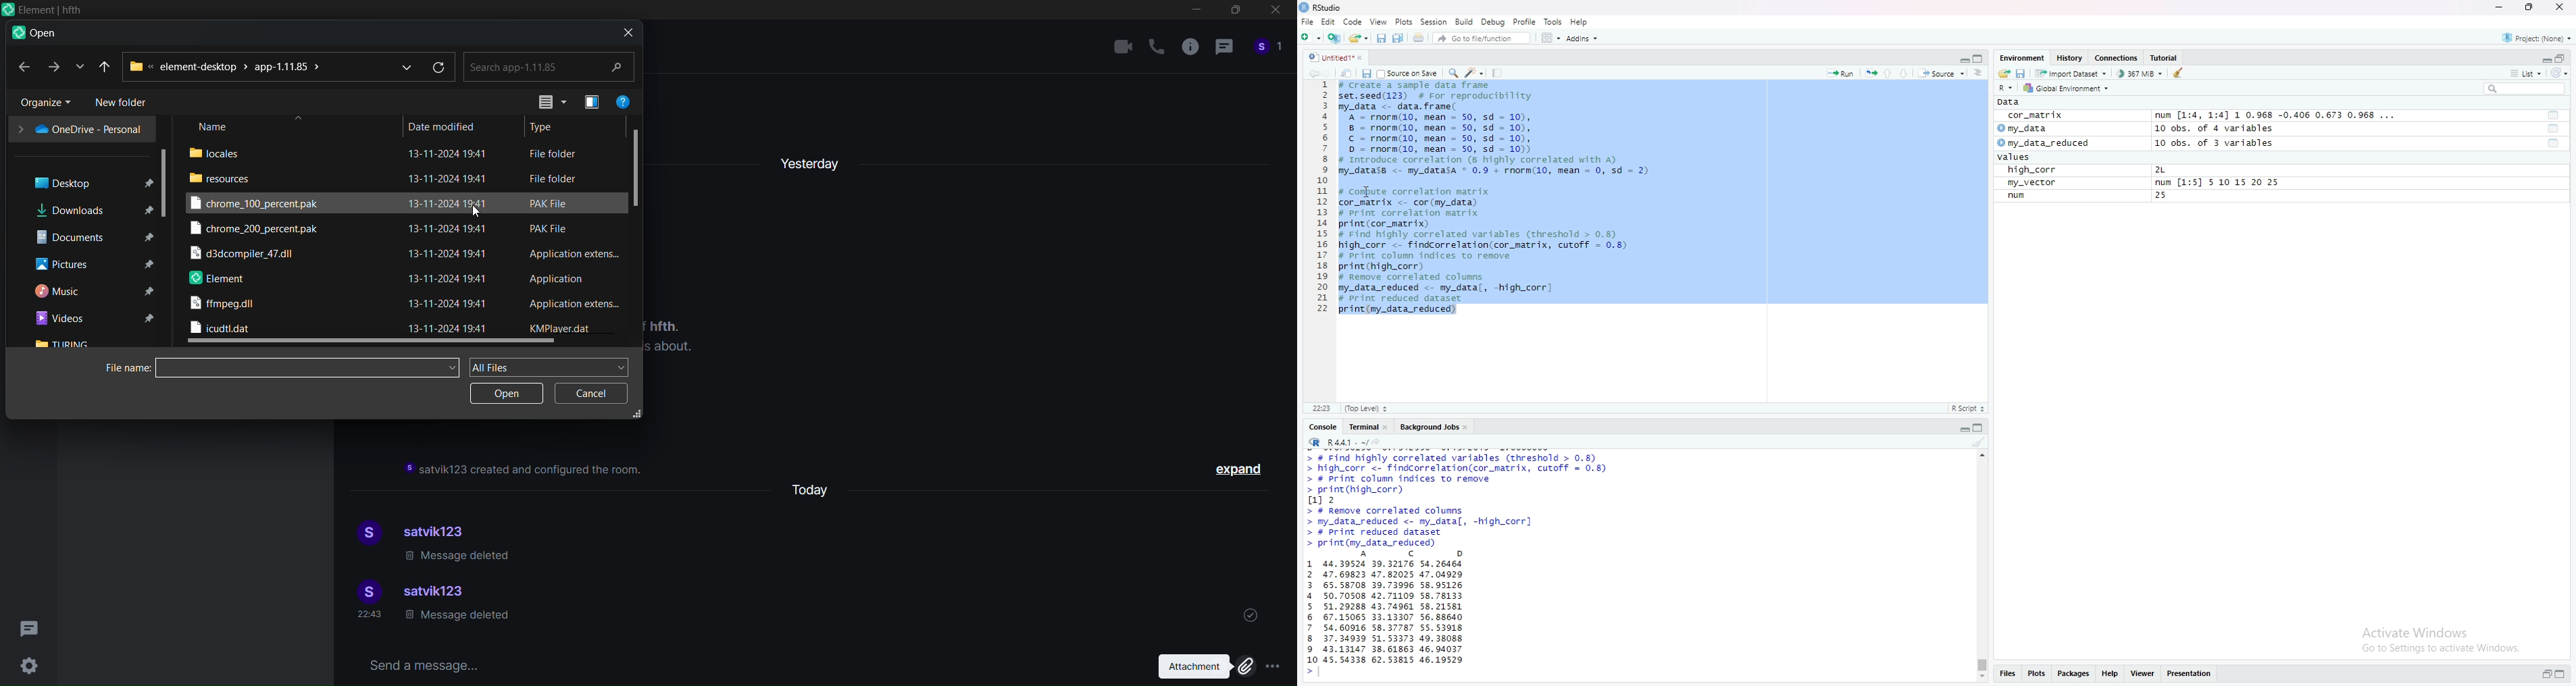 This screenshot has width=2576, height=700. Describe the element at coordinates (1979, 59) in the screenshot. I see `copy` at that location.